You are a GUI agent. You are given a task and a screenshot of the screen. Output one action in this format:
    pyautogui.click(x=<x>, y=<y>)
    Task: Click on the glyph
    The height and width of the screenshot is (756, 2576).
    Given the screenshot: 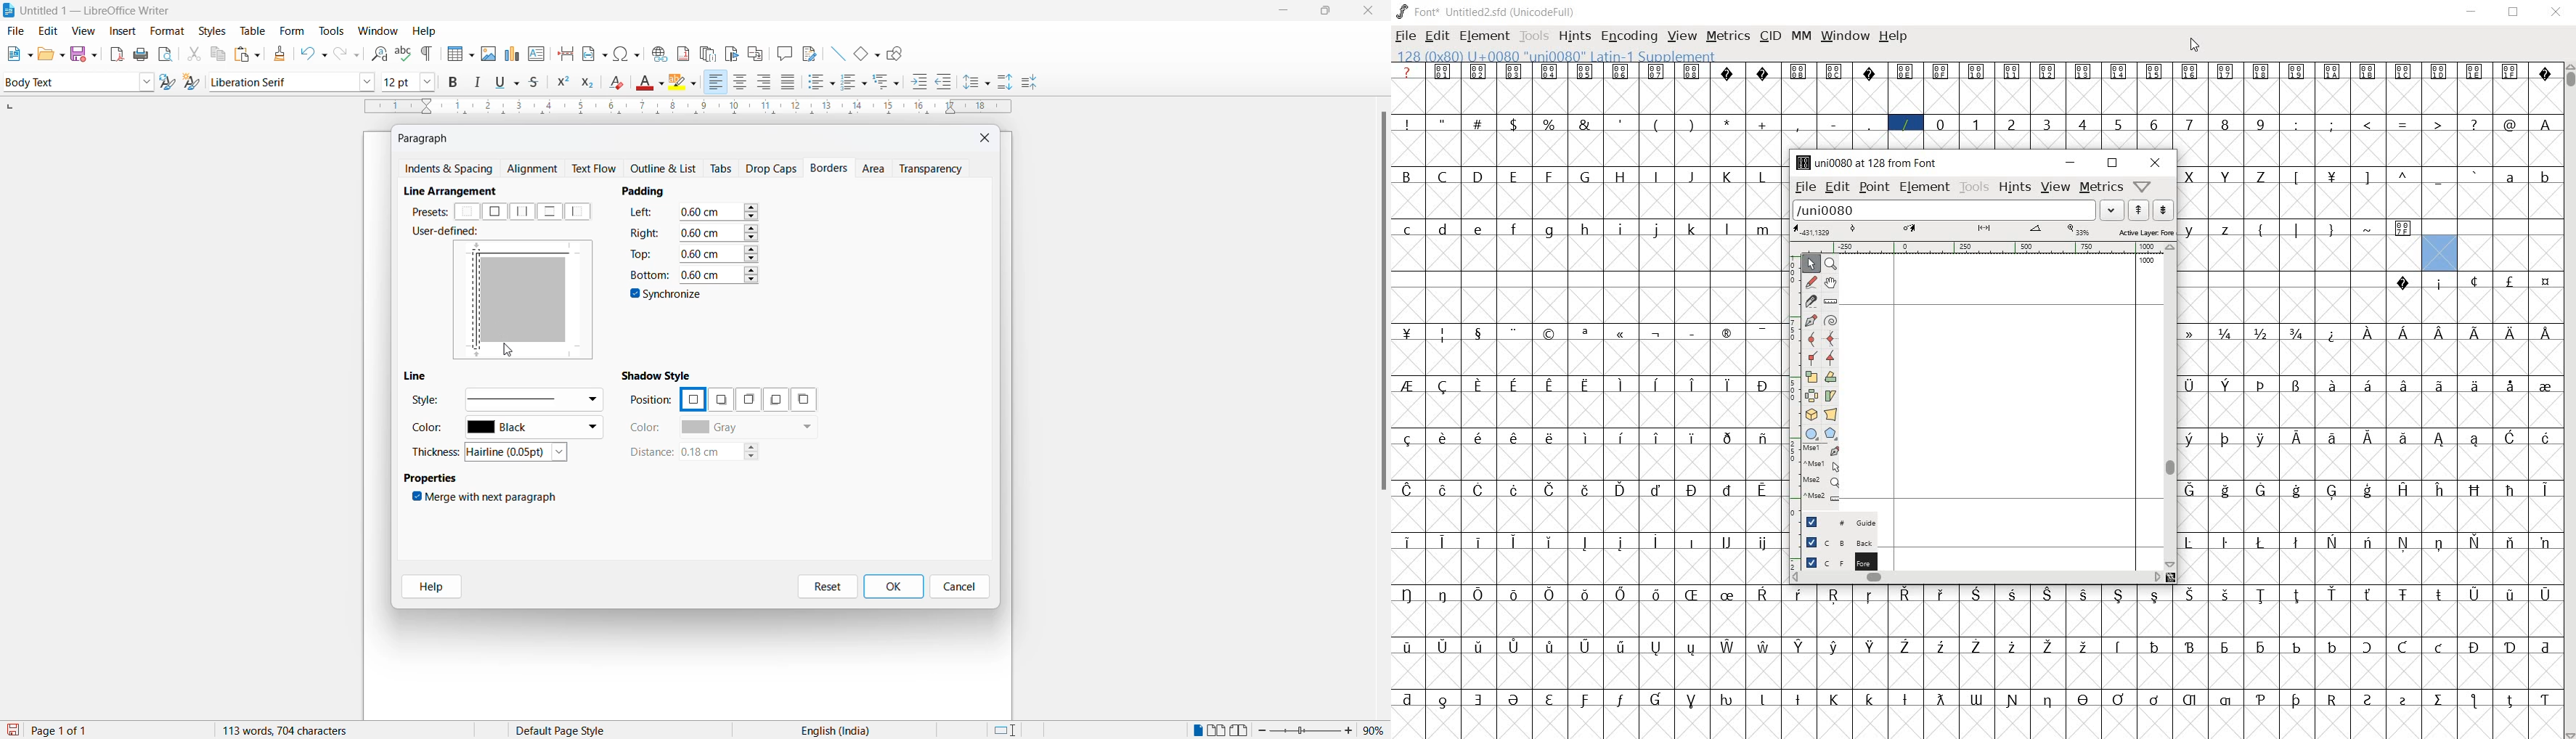 What is the action you would take?
    pyautogui.click(x=1407, y=647)
    